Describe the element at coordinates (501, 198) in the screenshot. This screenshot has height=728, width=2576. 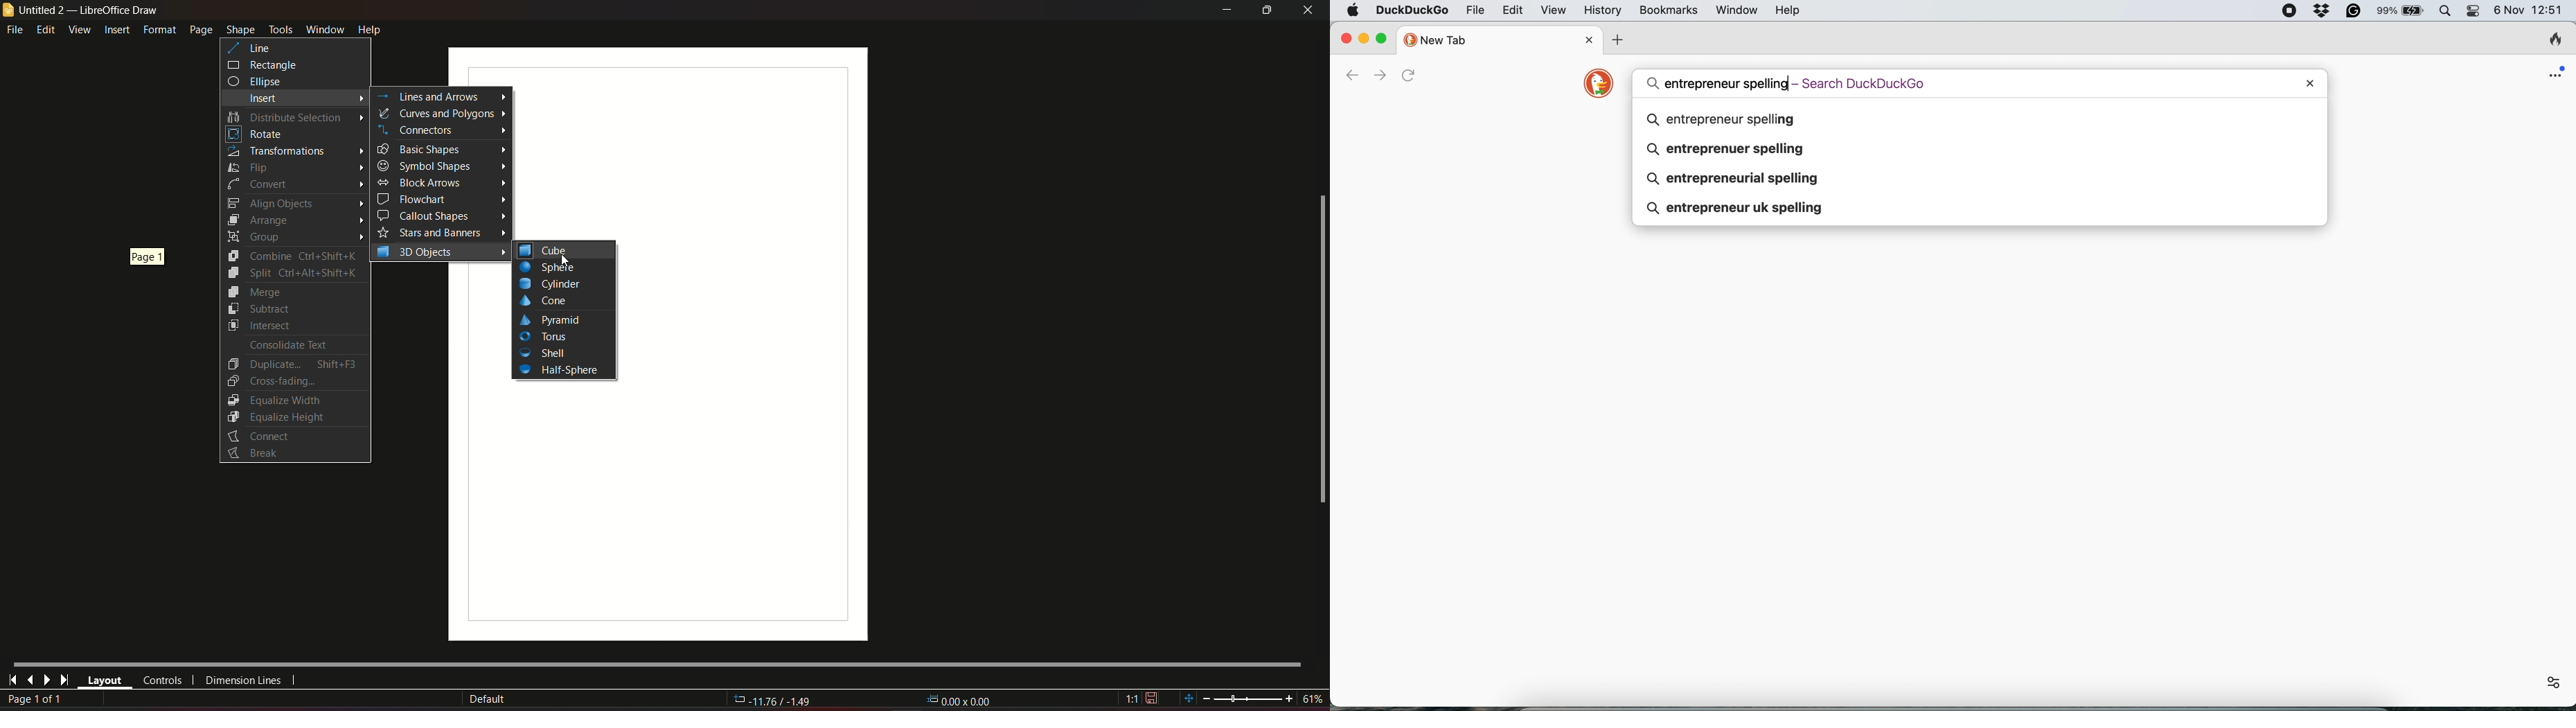
I see `Arrow` at that location.